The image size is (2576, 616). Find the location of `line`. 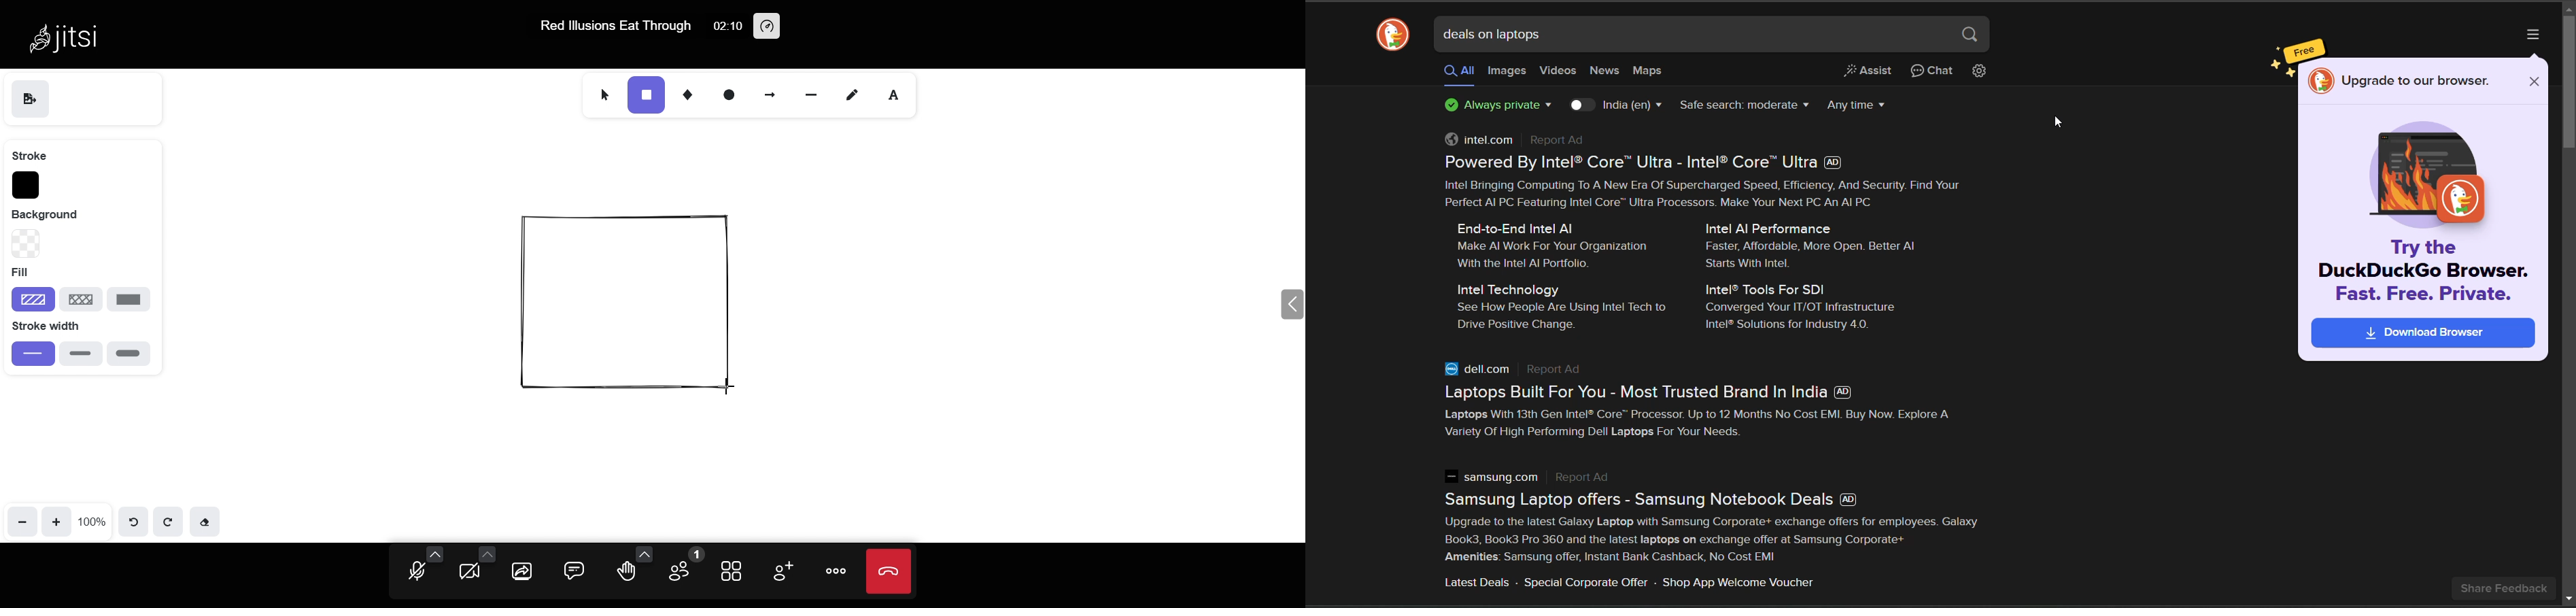

line is located at coordinates (811, 92).